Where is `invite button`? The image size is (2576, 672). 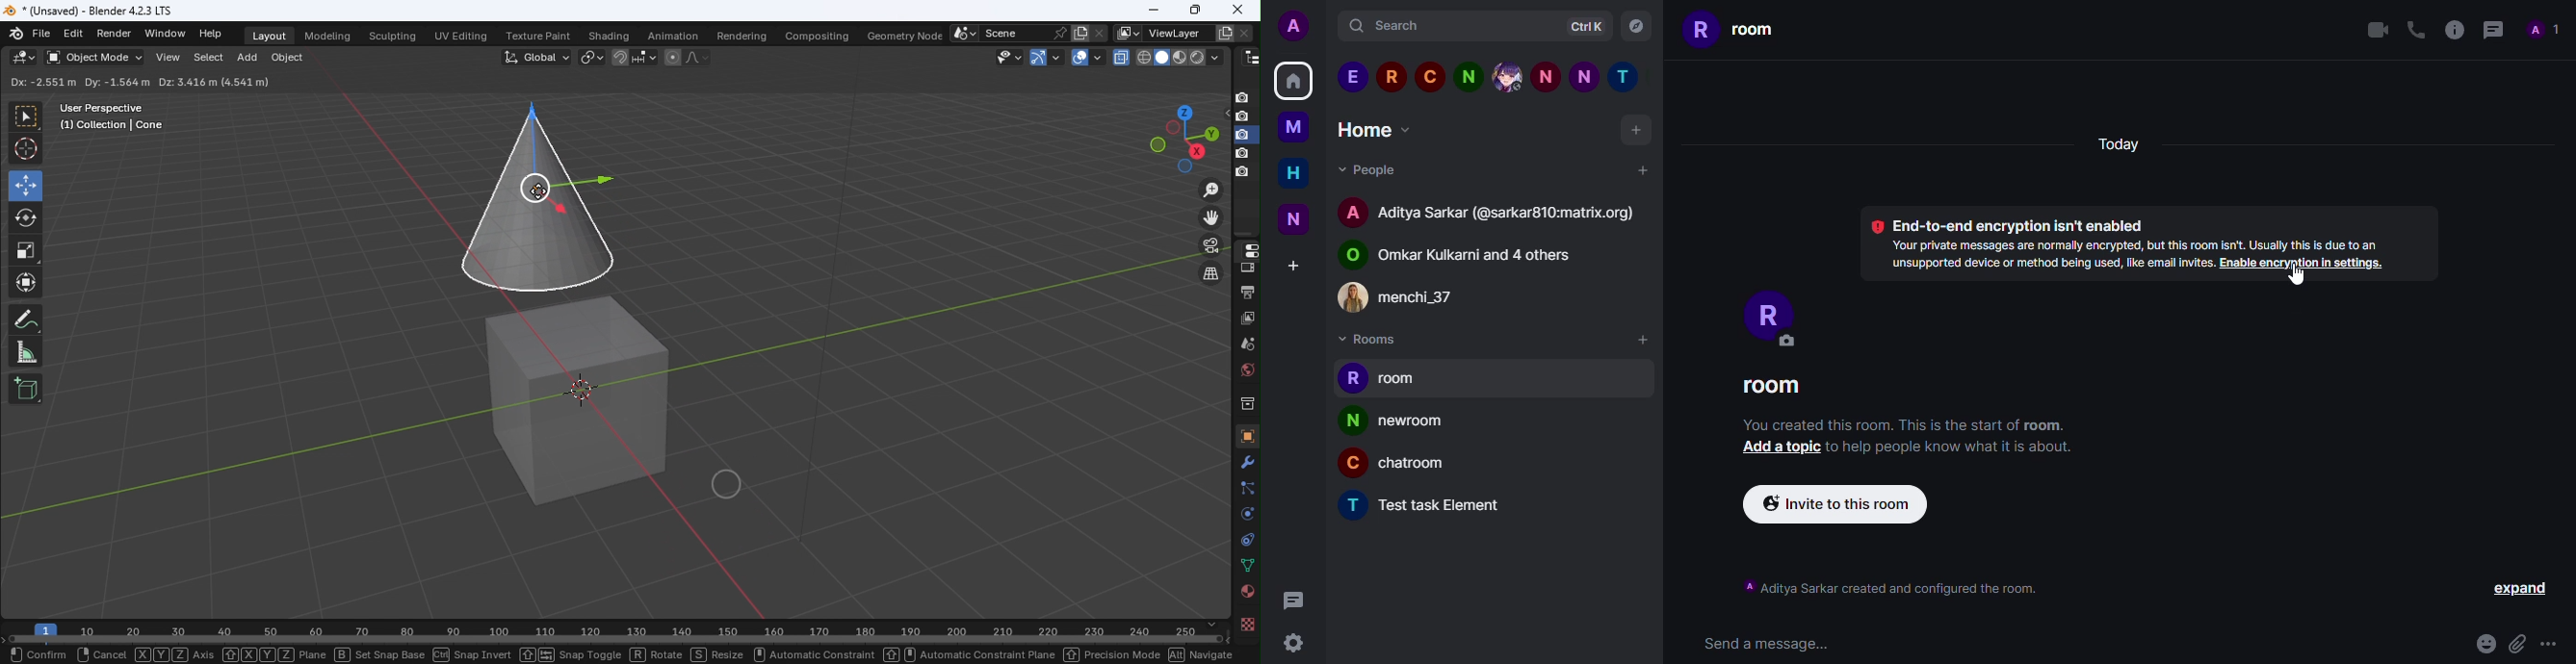 invite button is located at coordinates (1834, 503).